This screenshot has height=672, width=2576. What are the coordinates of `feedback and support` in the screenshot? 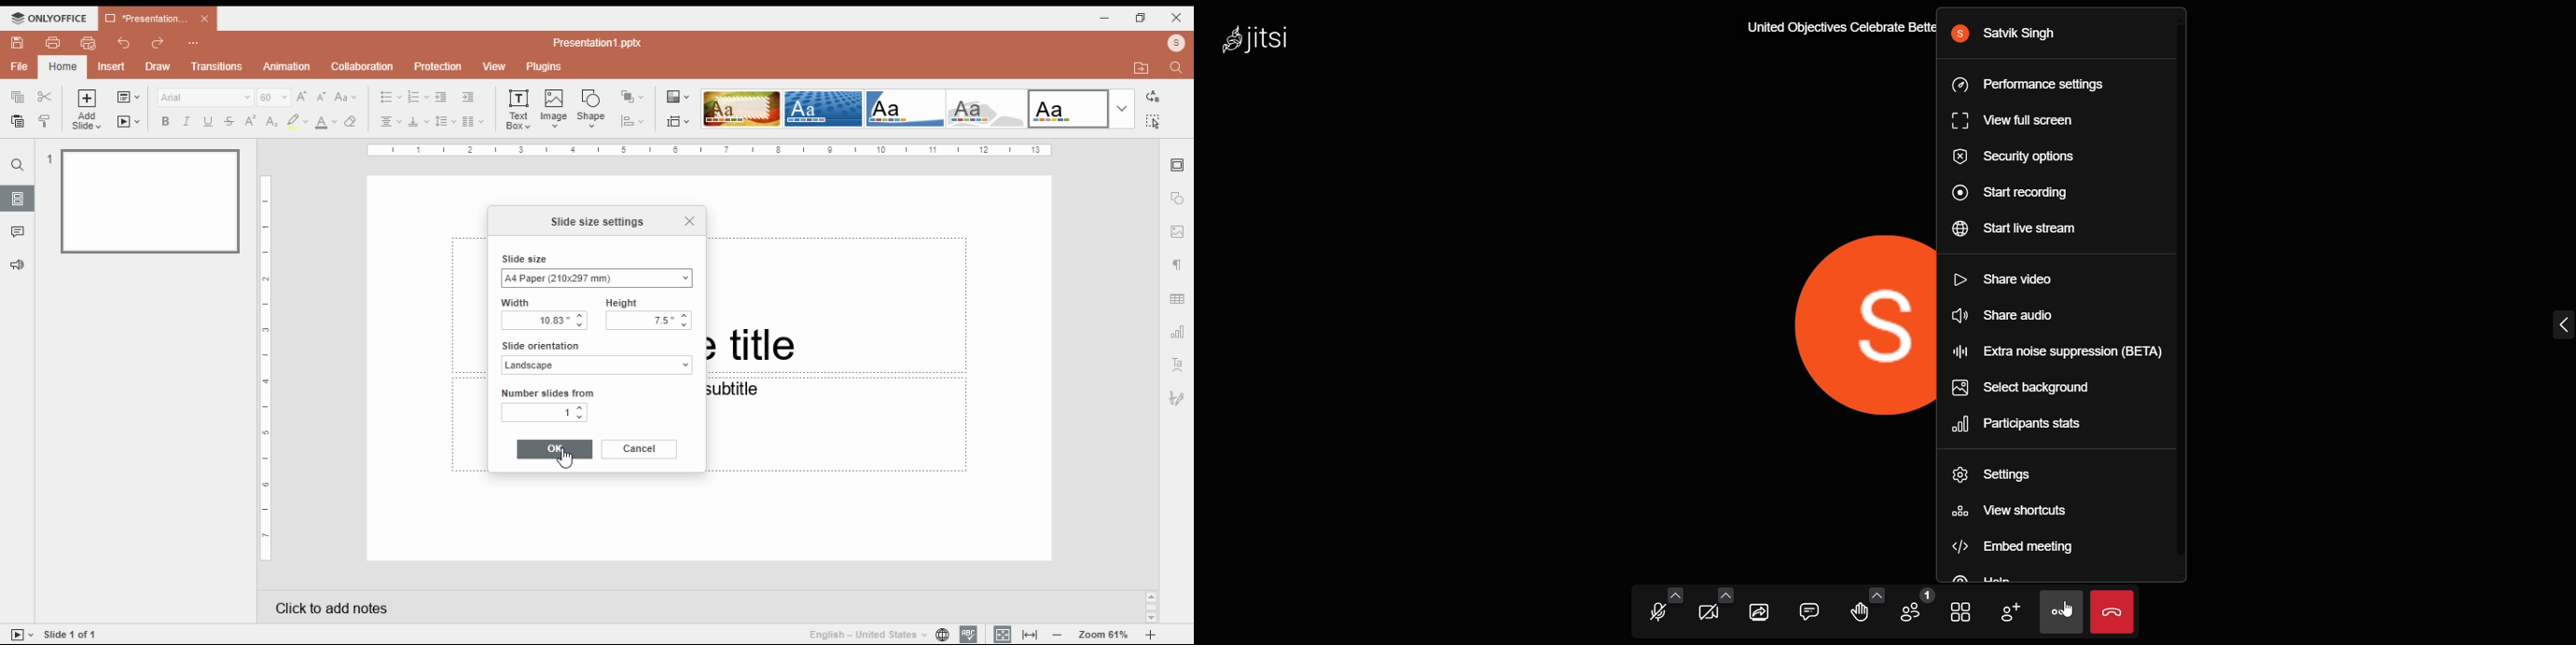 It's located at (19, 266).